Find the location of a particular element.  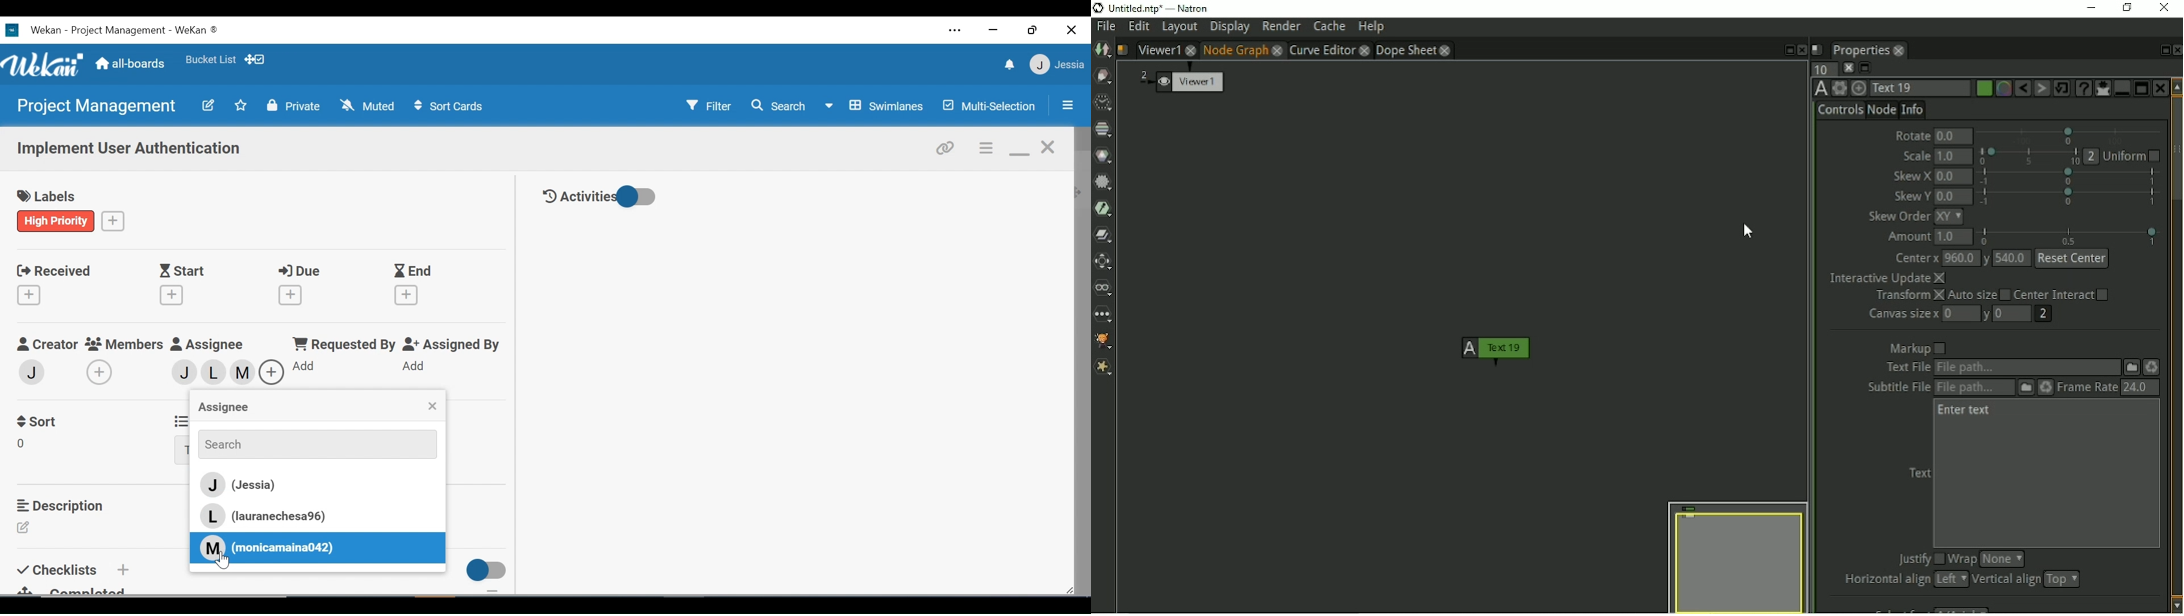

jessica is located at coordinates (1056, 64).